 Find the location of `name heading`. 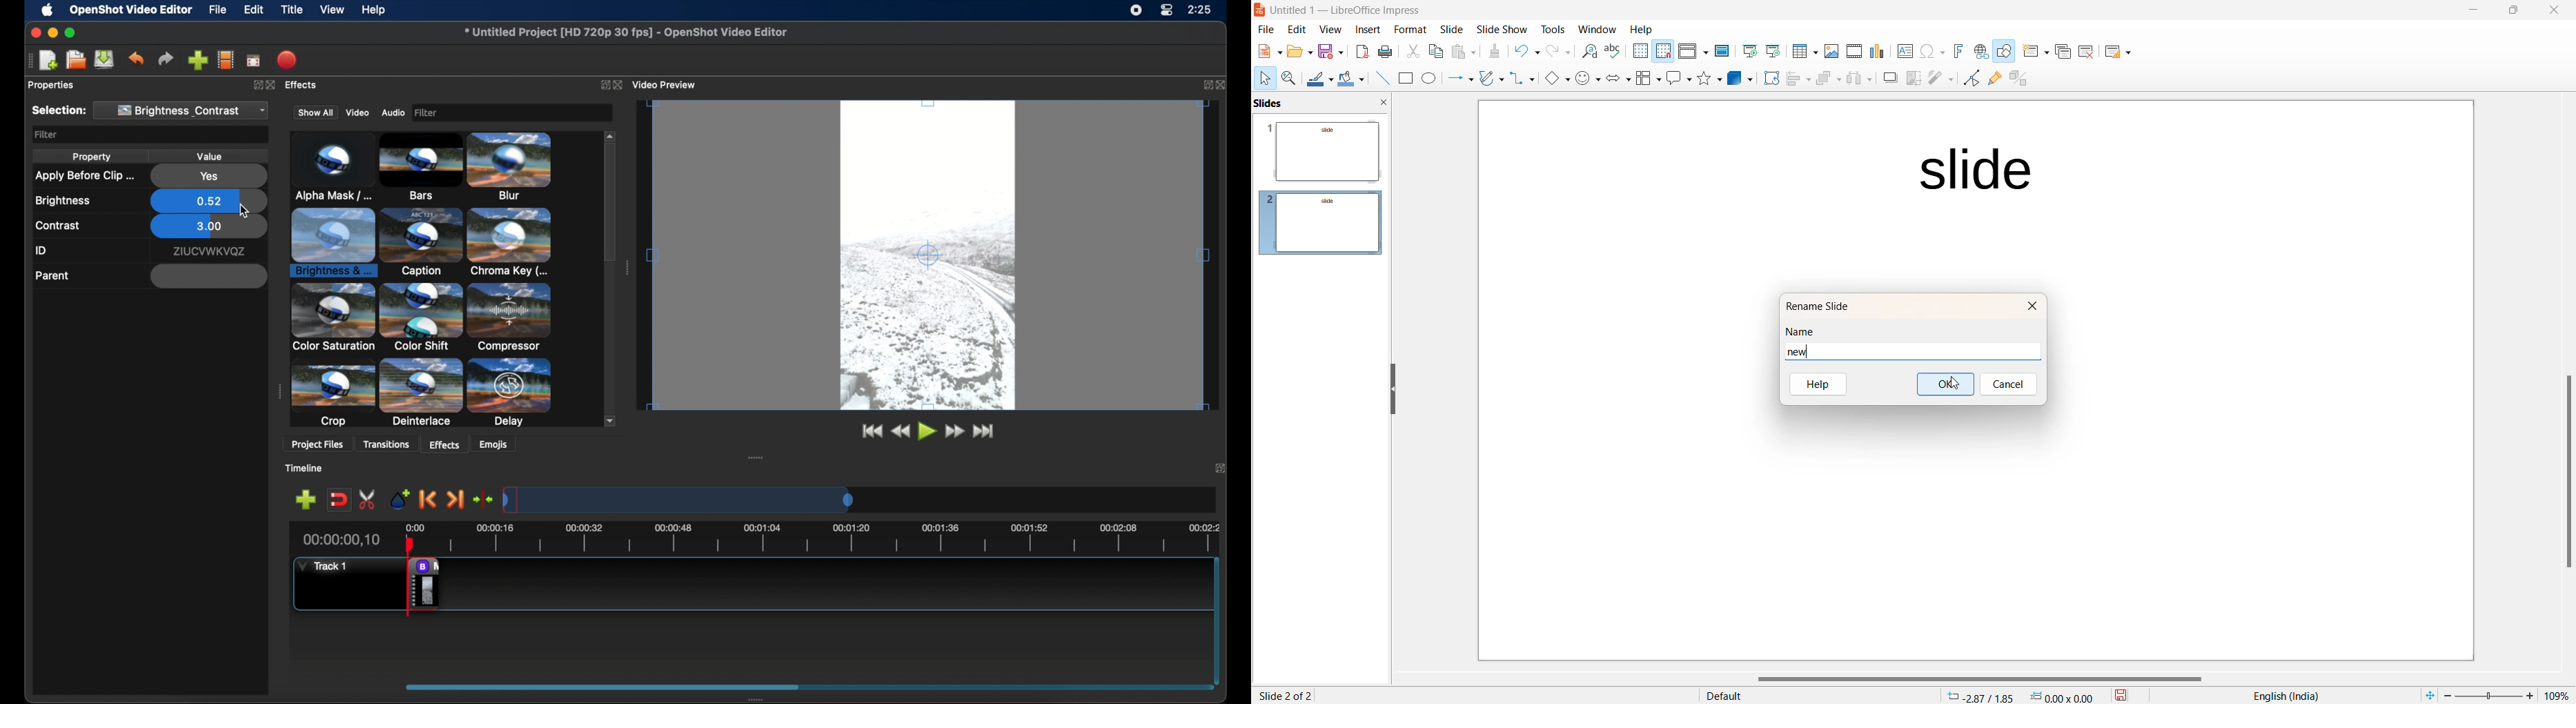

name heading is located at coordinates (1804, 331).